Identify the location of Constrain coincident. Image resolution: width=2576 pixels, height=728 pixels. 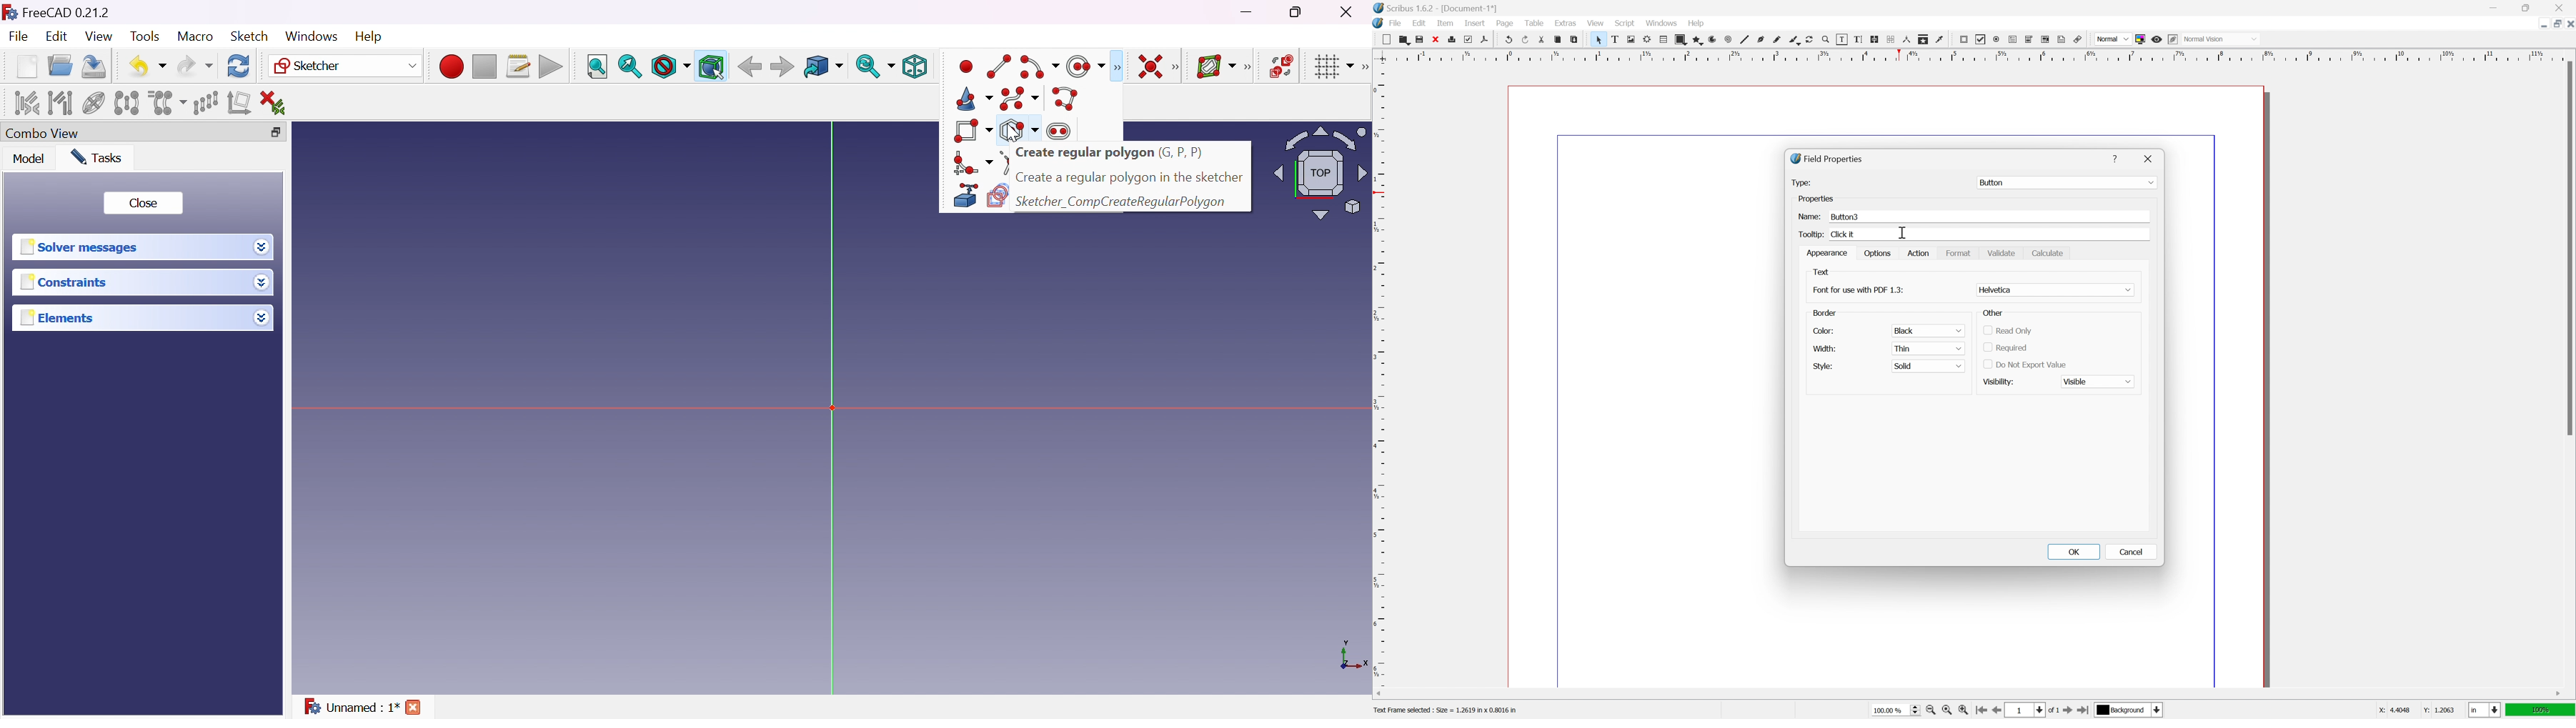
(1149, 66).